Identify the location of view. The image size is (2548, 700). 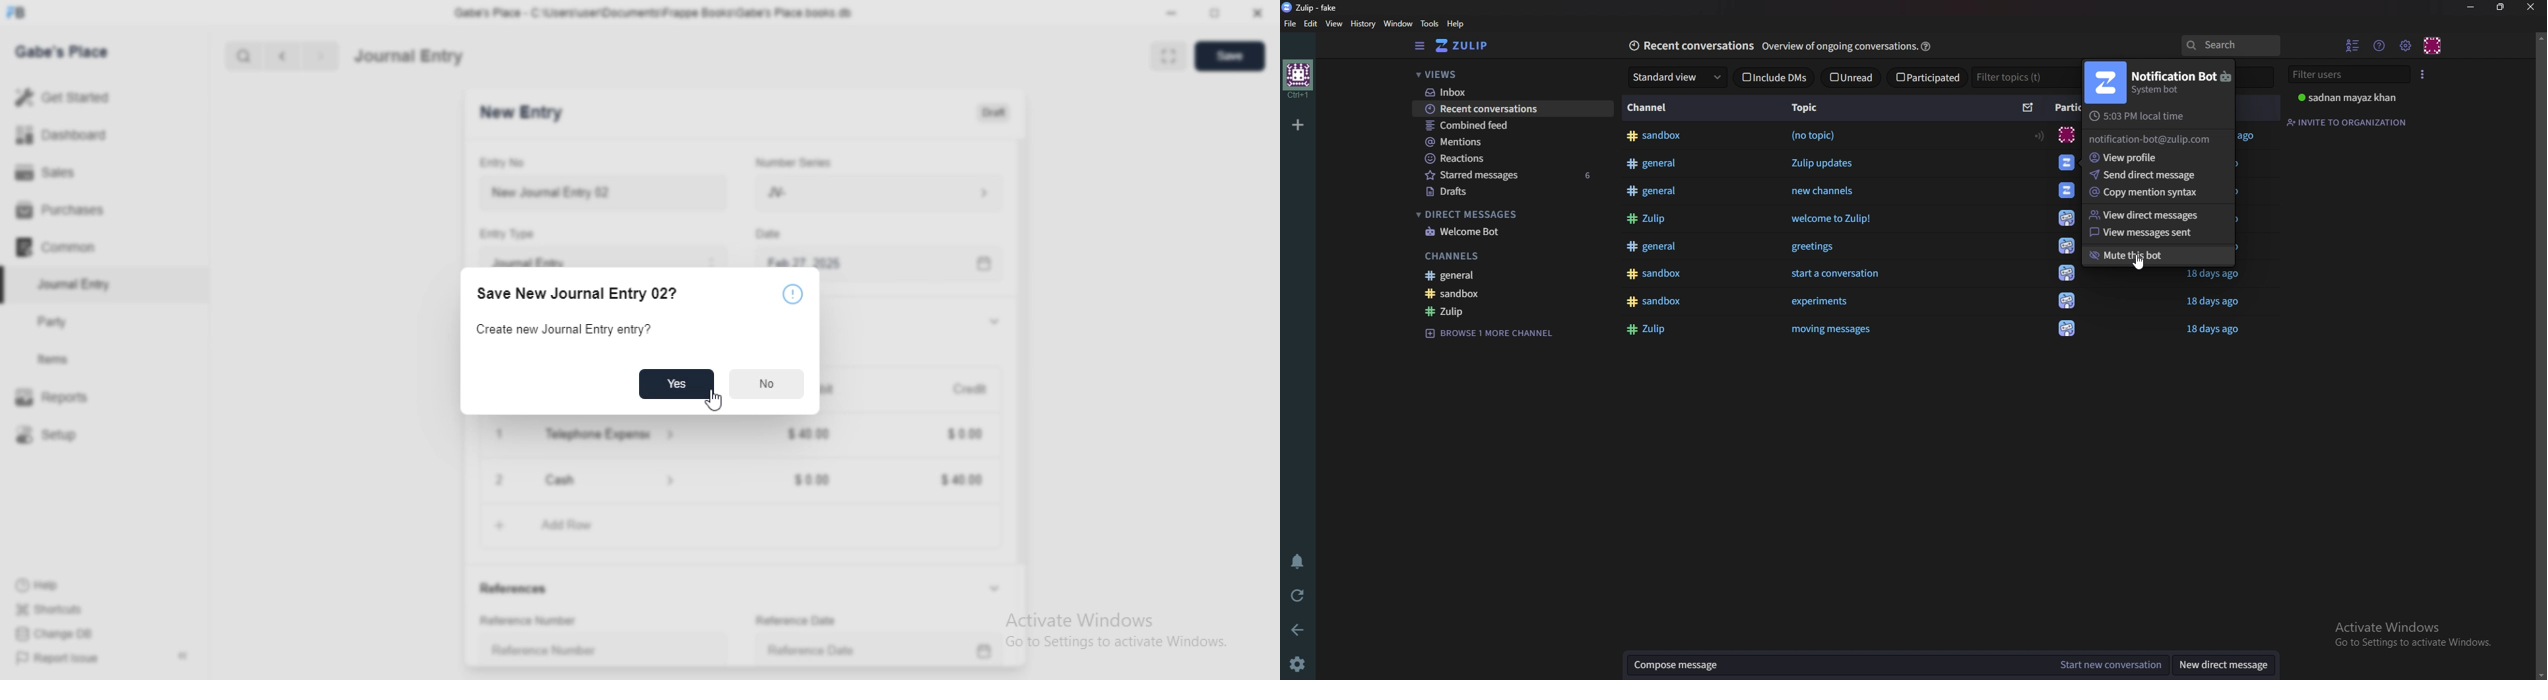
(1335, 24).